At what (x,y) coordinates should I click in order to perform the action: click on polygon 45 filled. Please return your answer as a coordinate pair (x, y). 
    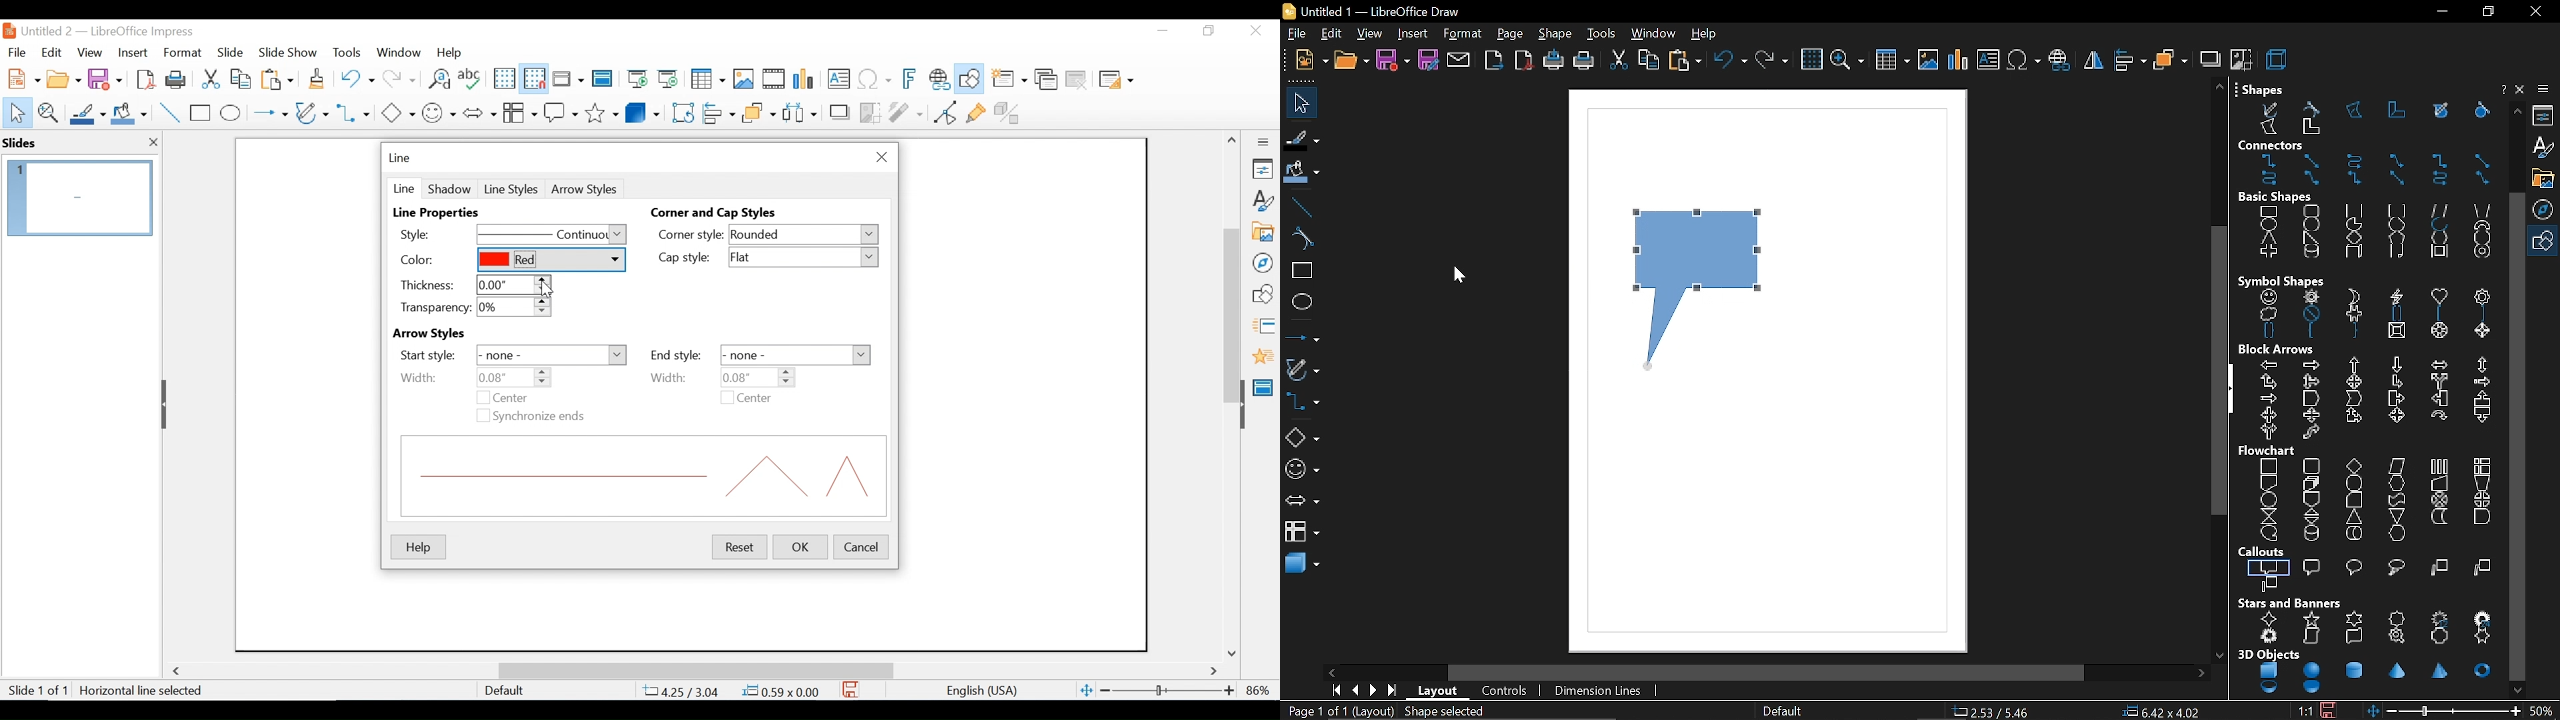
    Looking at the image, I should click on (2310, 129).